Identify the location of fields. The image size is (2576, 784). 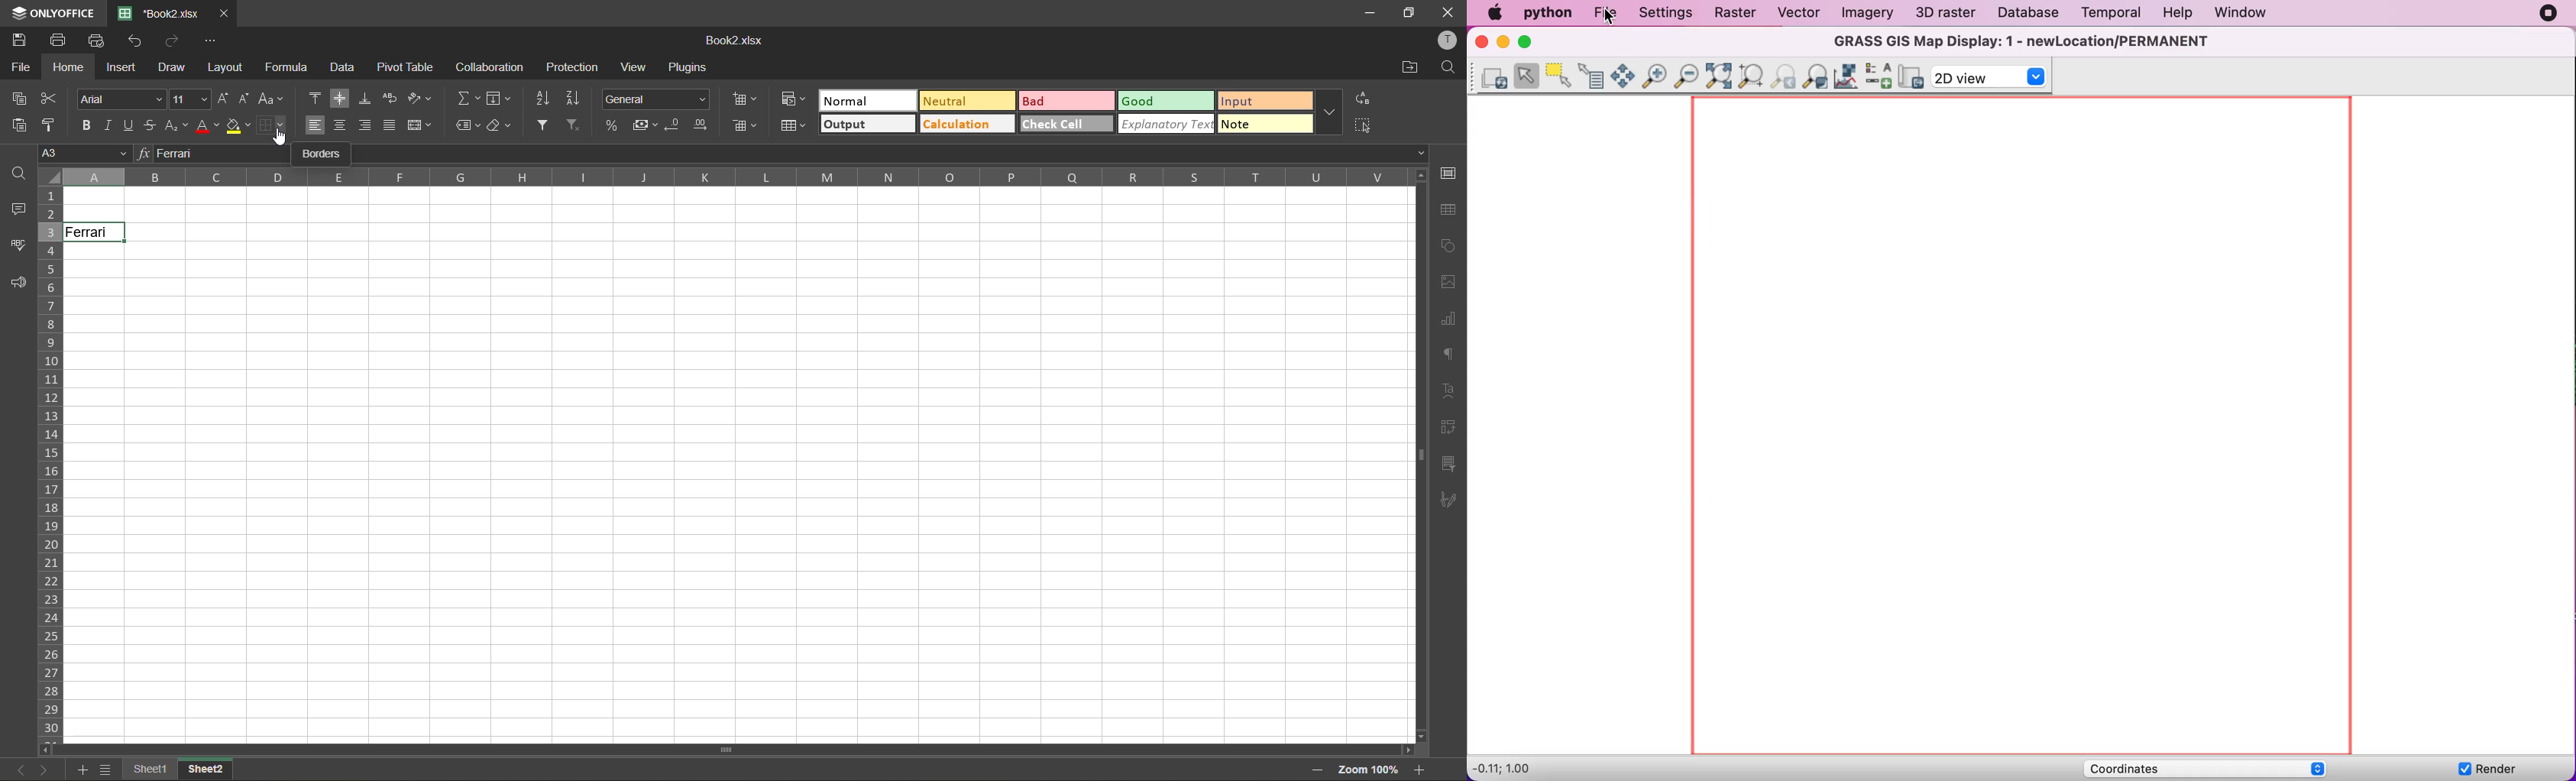
(499, 98).